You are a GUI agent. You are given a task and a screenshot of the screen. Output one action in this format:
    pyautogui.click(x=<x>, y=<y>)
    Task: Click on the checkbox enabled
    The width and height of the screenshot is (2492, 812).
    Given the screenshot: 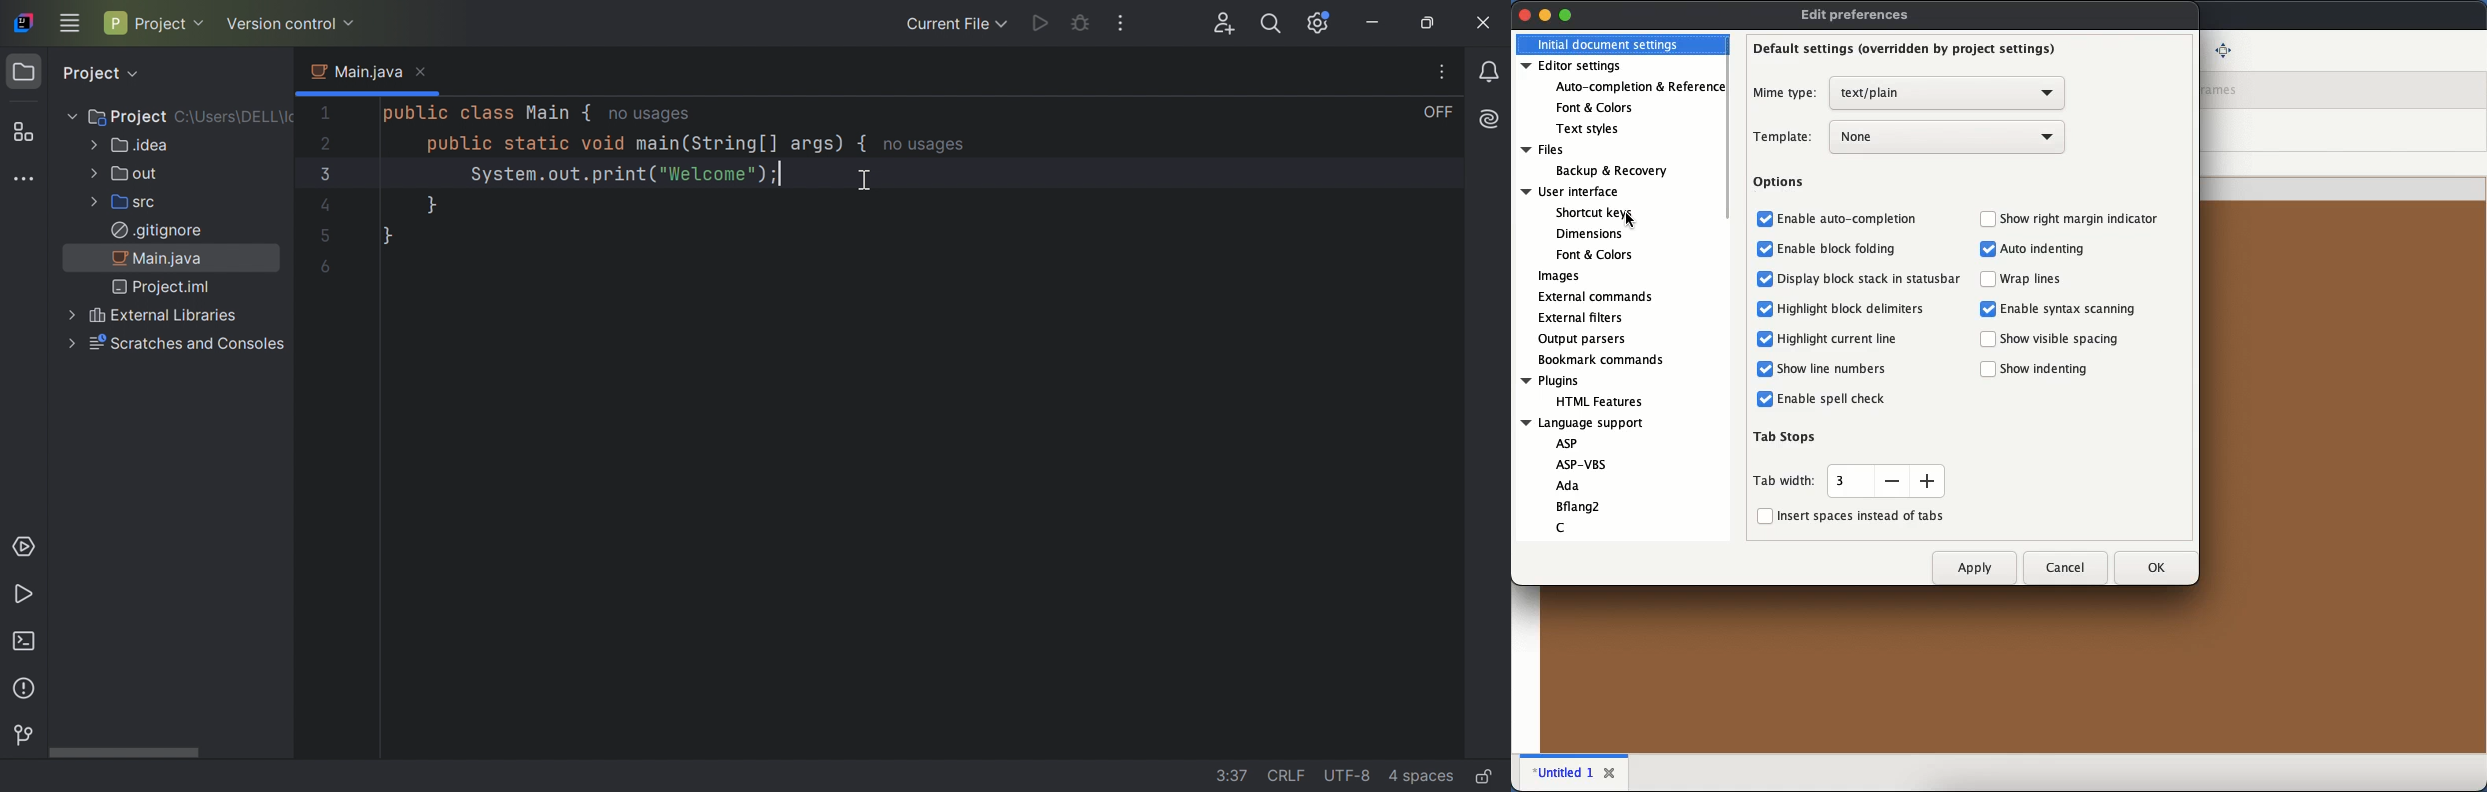 What is the action you would take?
    pyautogui.click(x=1764, y=401)
    